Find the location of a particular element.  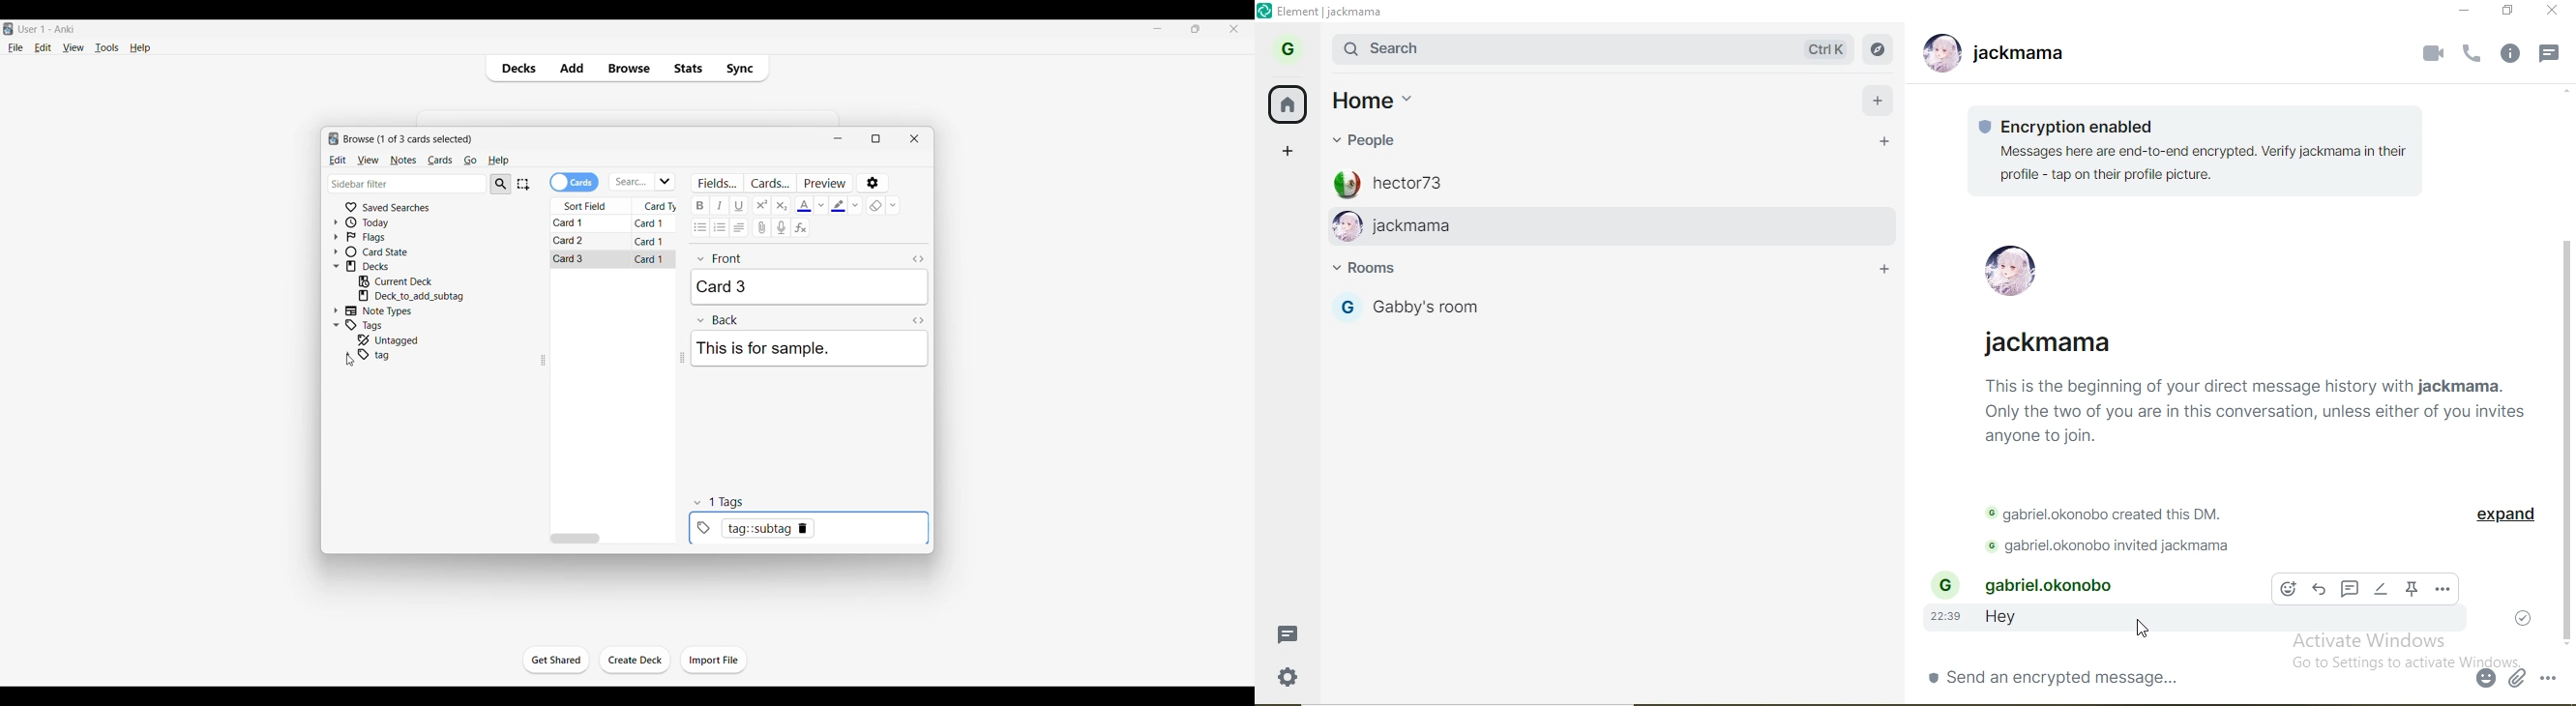

text2 is located at coordinates (2251, 391).